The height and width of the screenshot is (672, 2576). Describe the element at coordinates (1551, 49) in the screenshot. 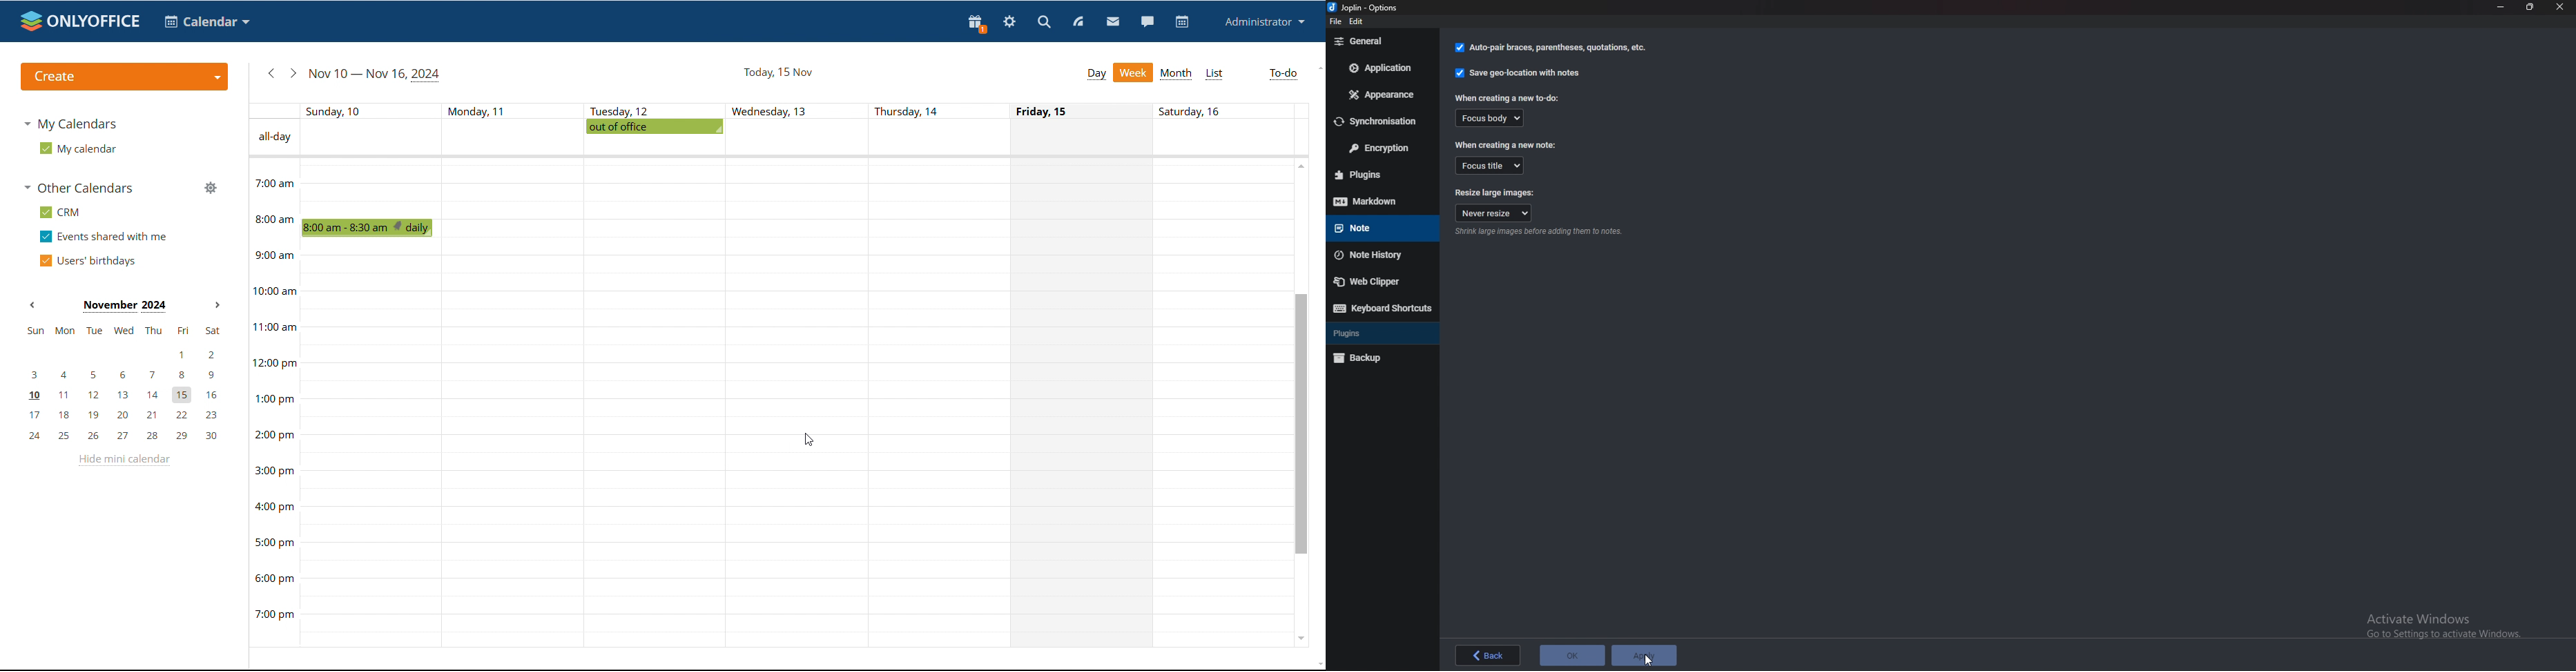

I see `Autopair braces parenthesis quotation, etc.` at that location.